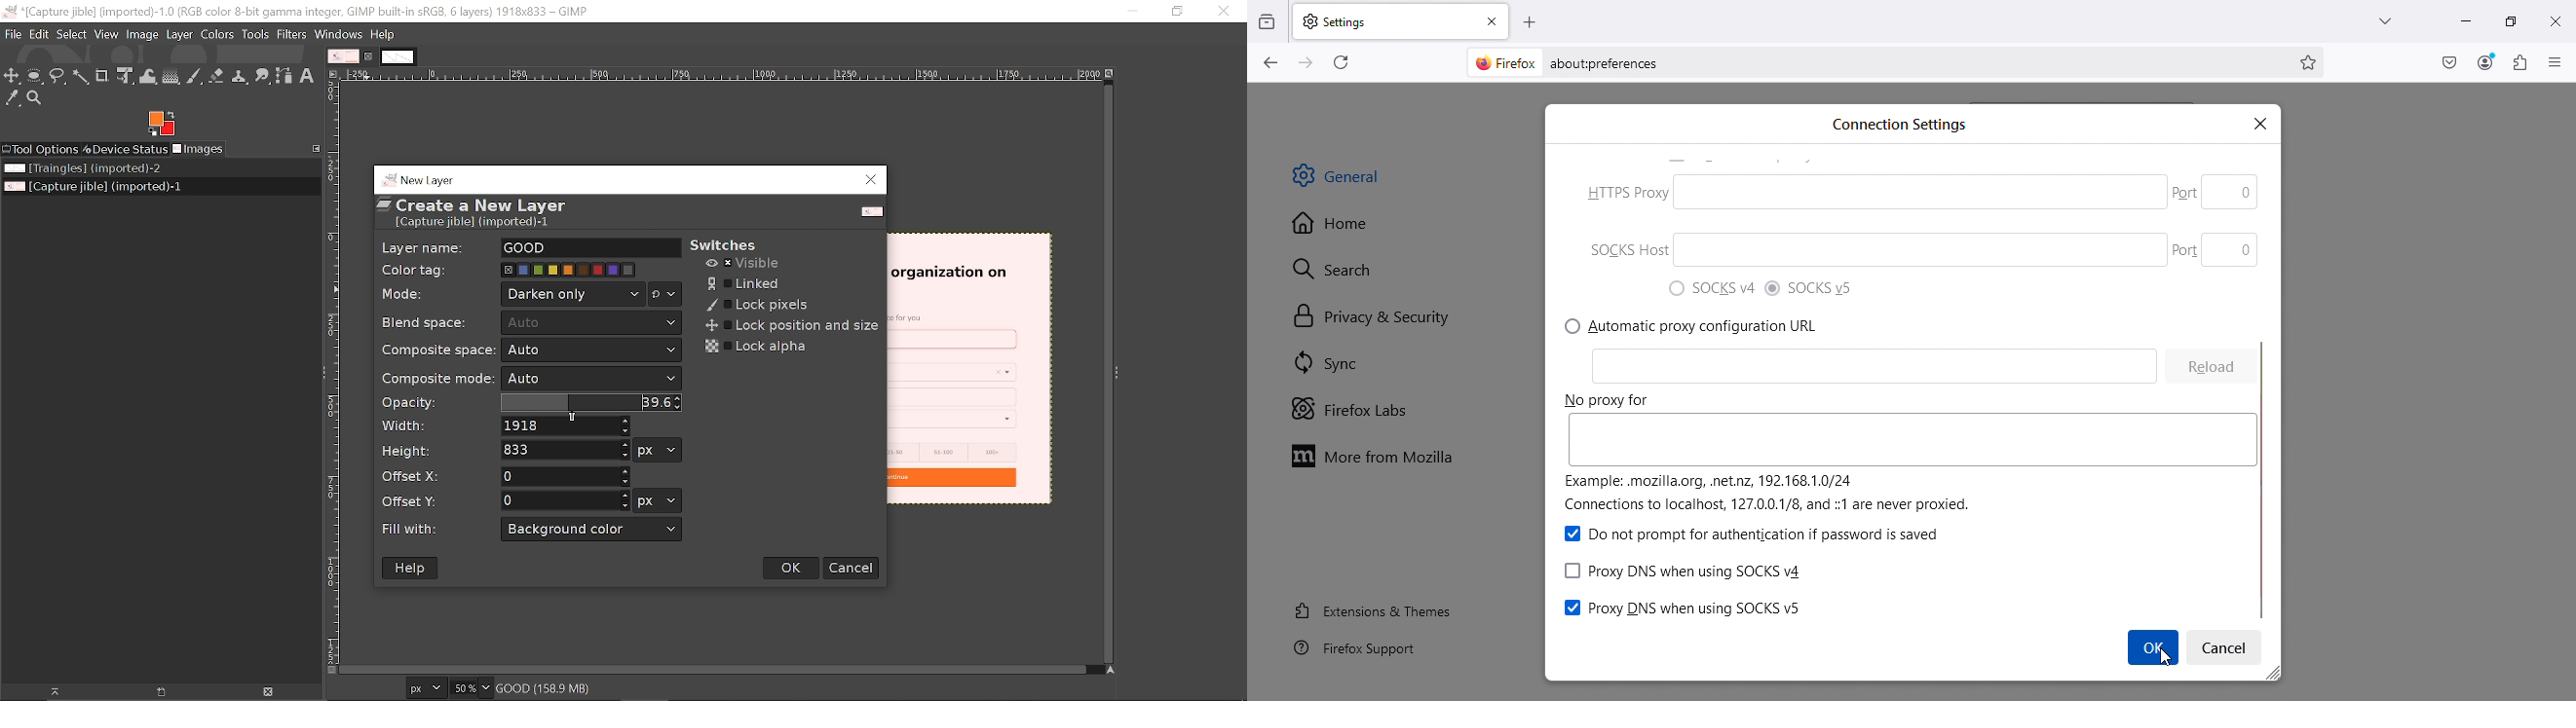 The image size is (2576, 728). I want to click on Open application menu, so click(2556, 61).